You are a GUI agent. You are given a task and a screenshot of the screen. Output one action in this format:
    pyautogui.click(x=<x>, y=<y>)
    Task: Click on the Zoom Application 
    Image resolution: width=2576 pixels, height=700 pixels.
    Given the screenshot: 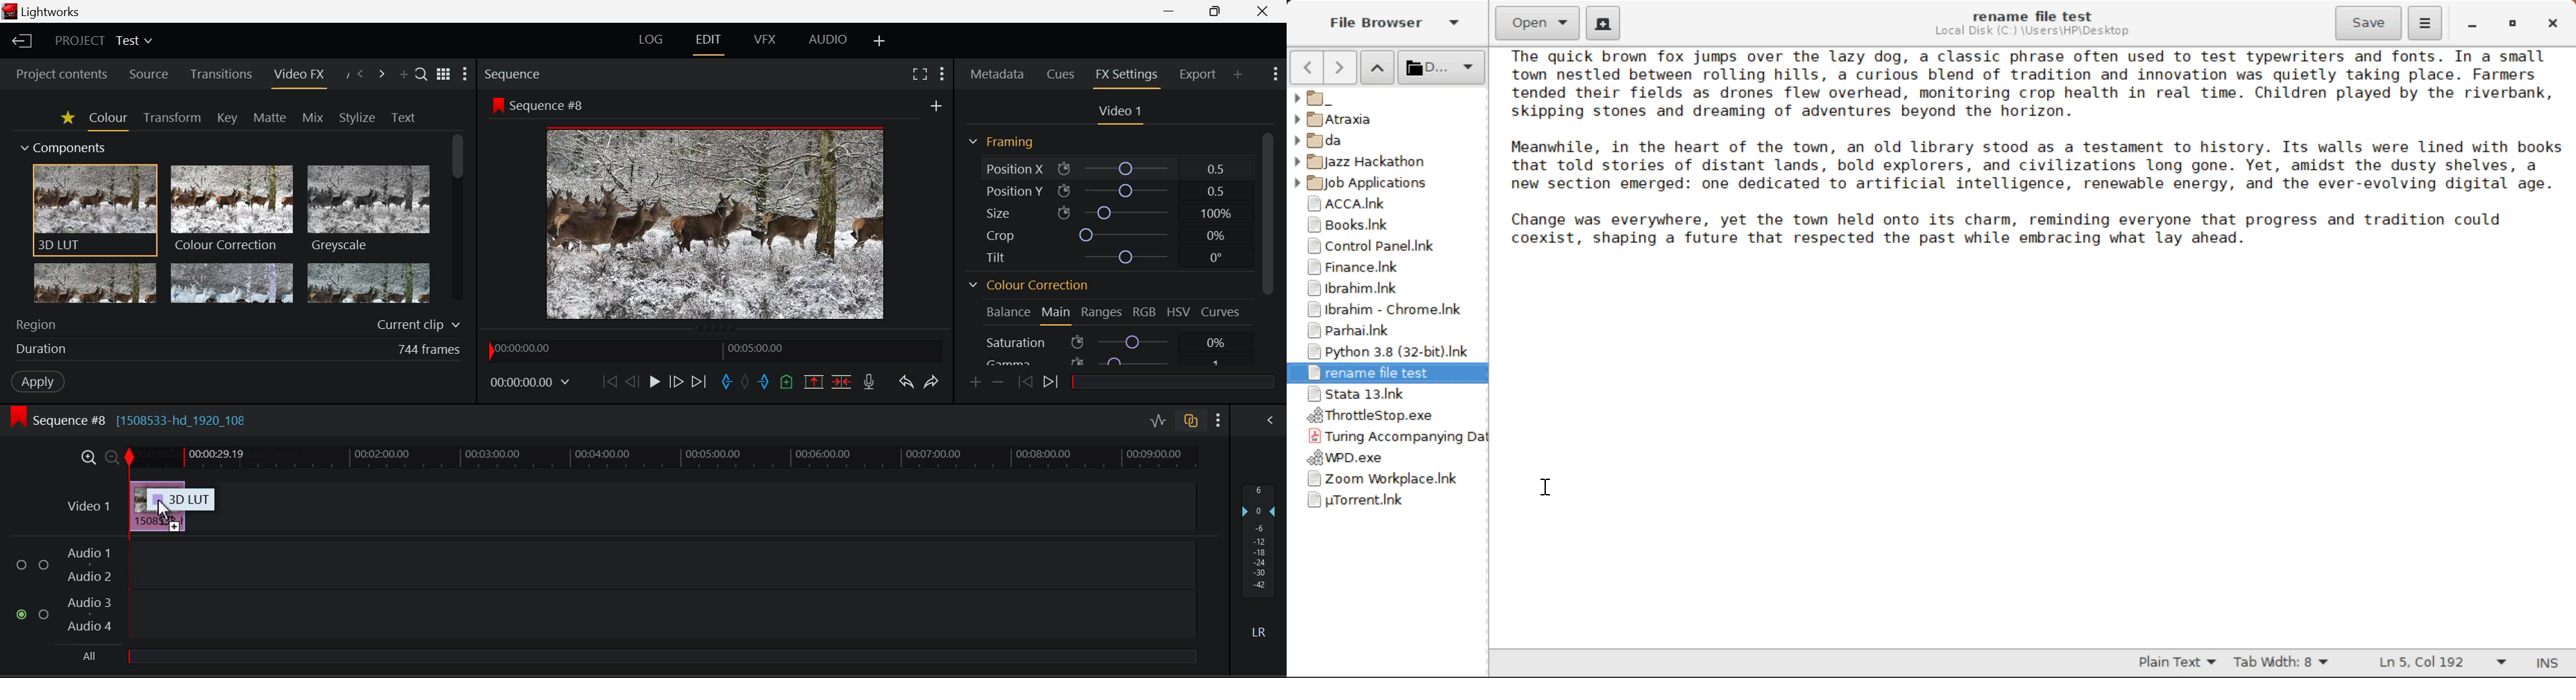 What is the action you would take?
    pyautogui.click(x=1383, y=479)
    